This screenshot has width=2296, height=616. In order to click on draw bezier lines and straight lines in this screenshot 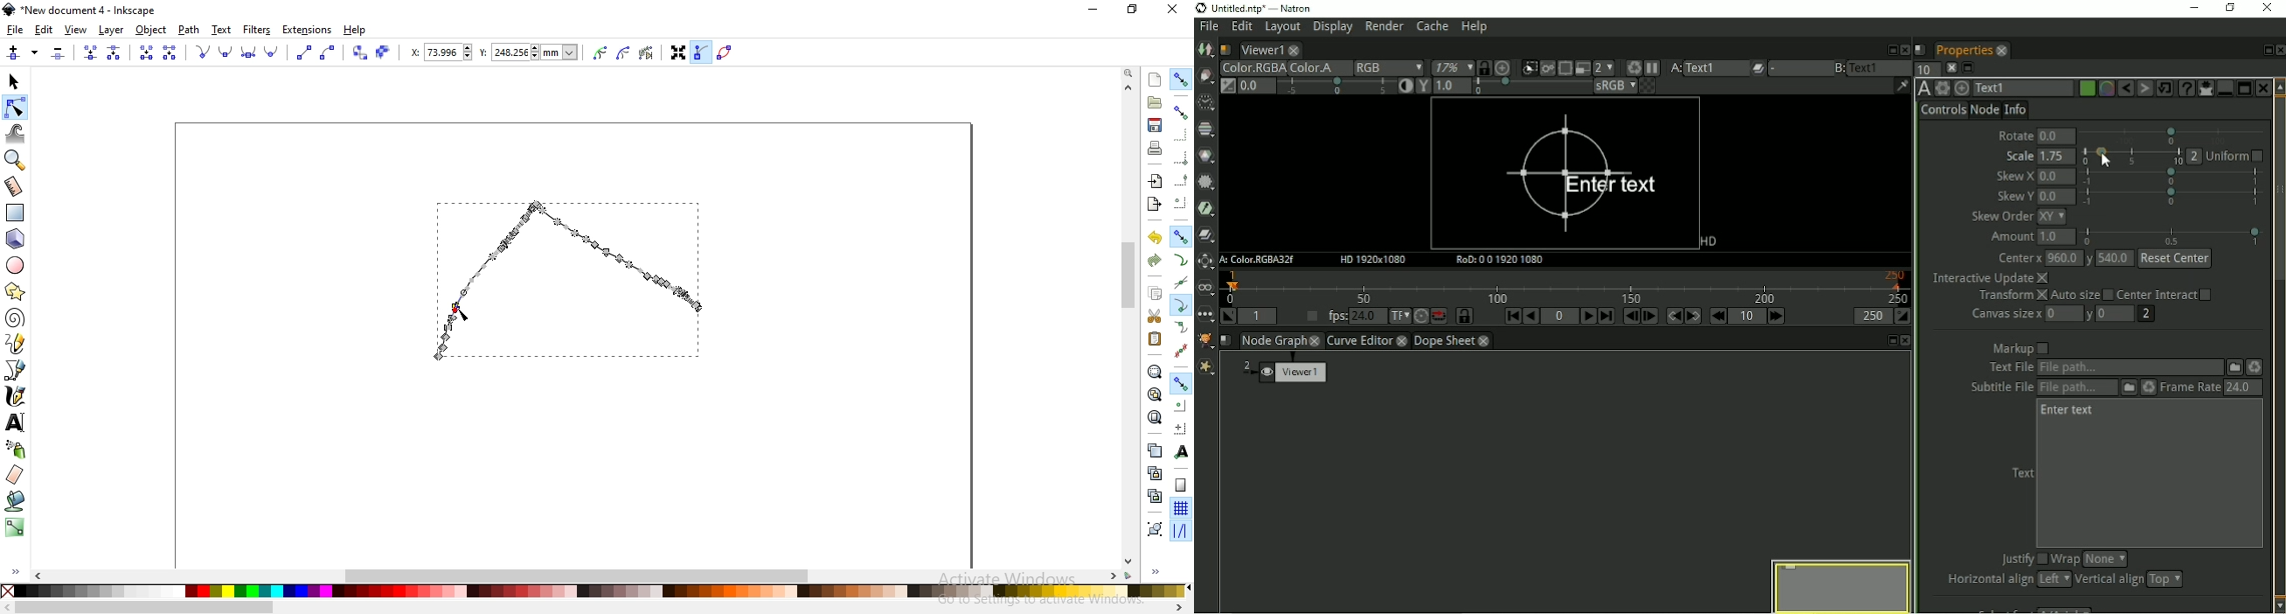, I will do `click(16, 370)`.